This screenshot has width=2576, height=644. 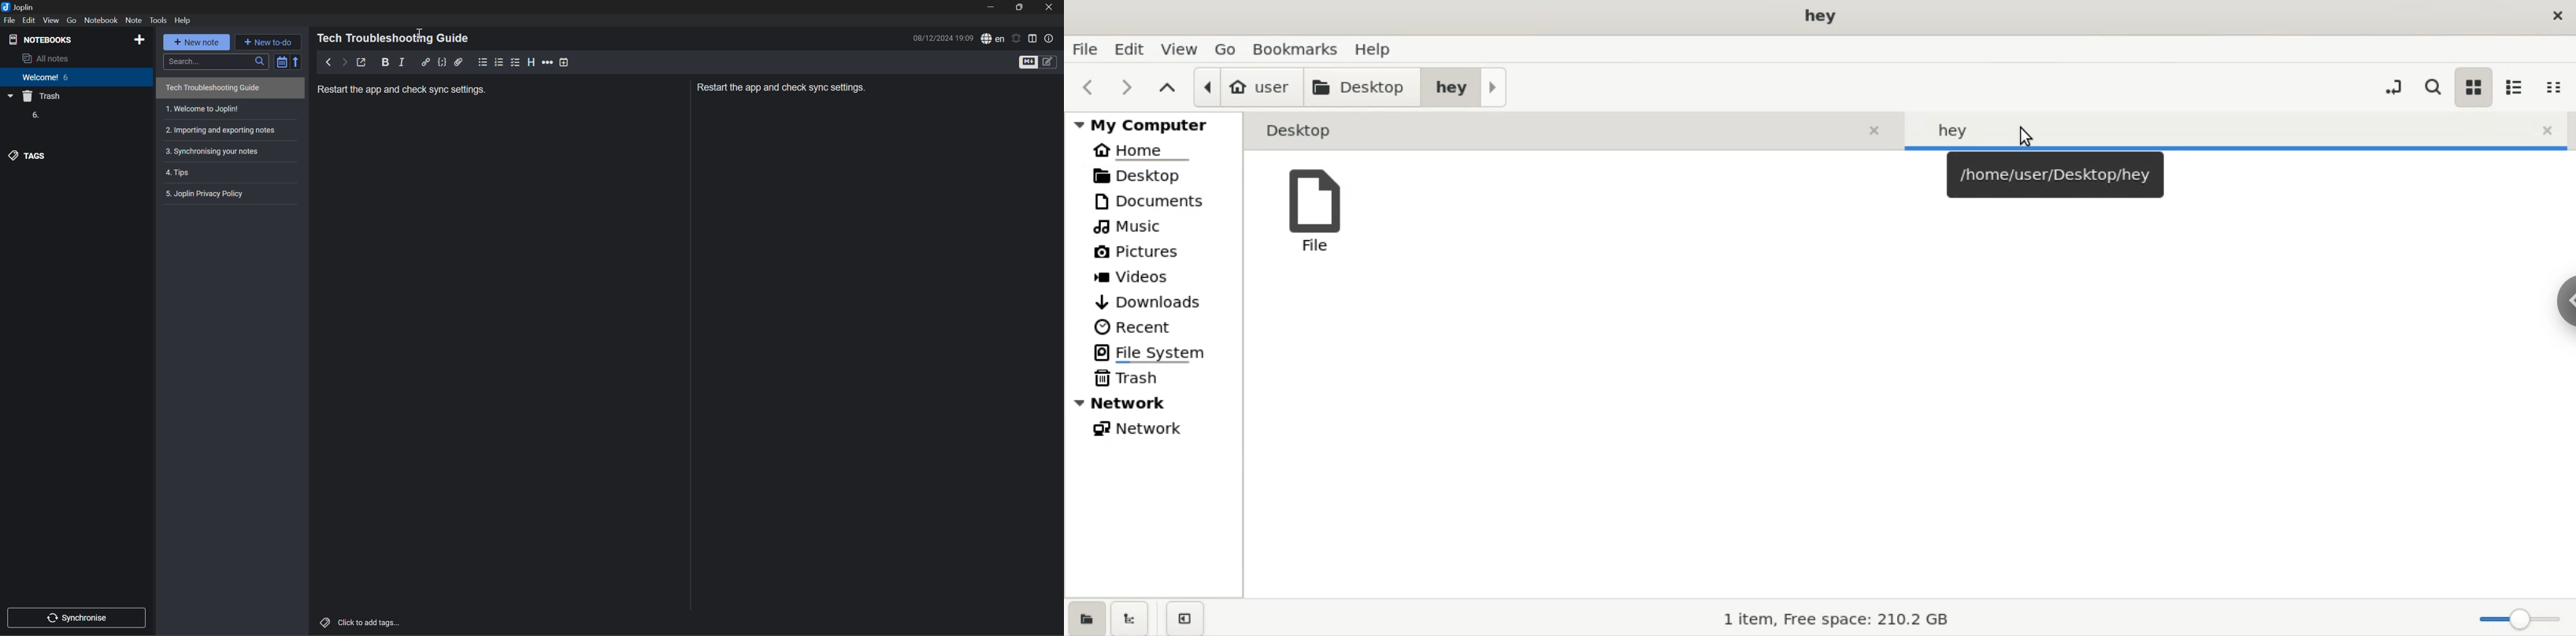 I want to click on More, so click(x=548, y=62).